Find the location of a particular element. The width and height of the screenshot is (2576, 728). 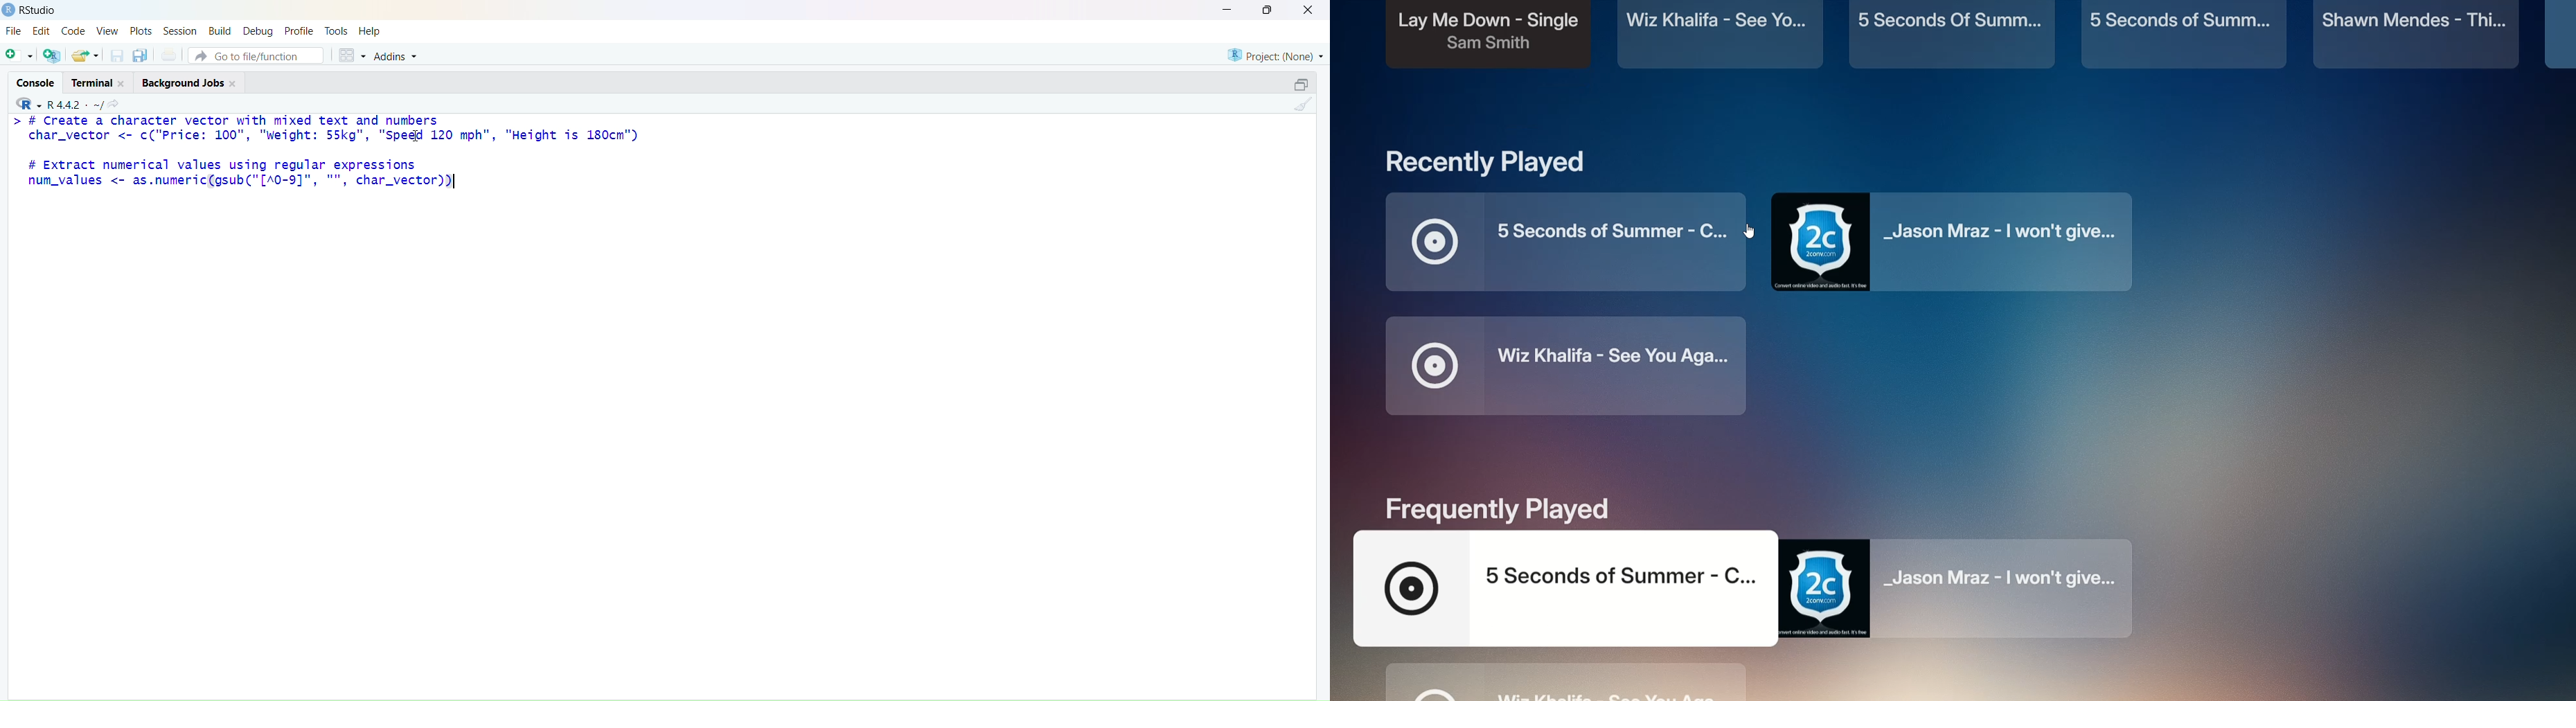

RStudio is located at coordinates (39, 10).